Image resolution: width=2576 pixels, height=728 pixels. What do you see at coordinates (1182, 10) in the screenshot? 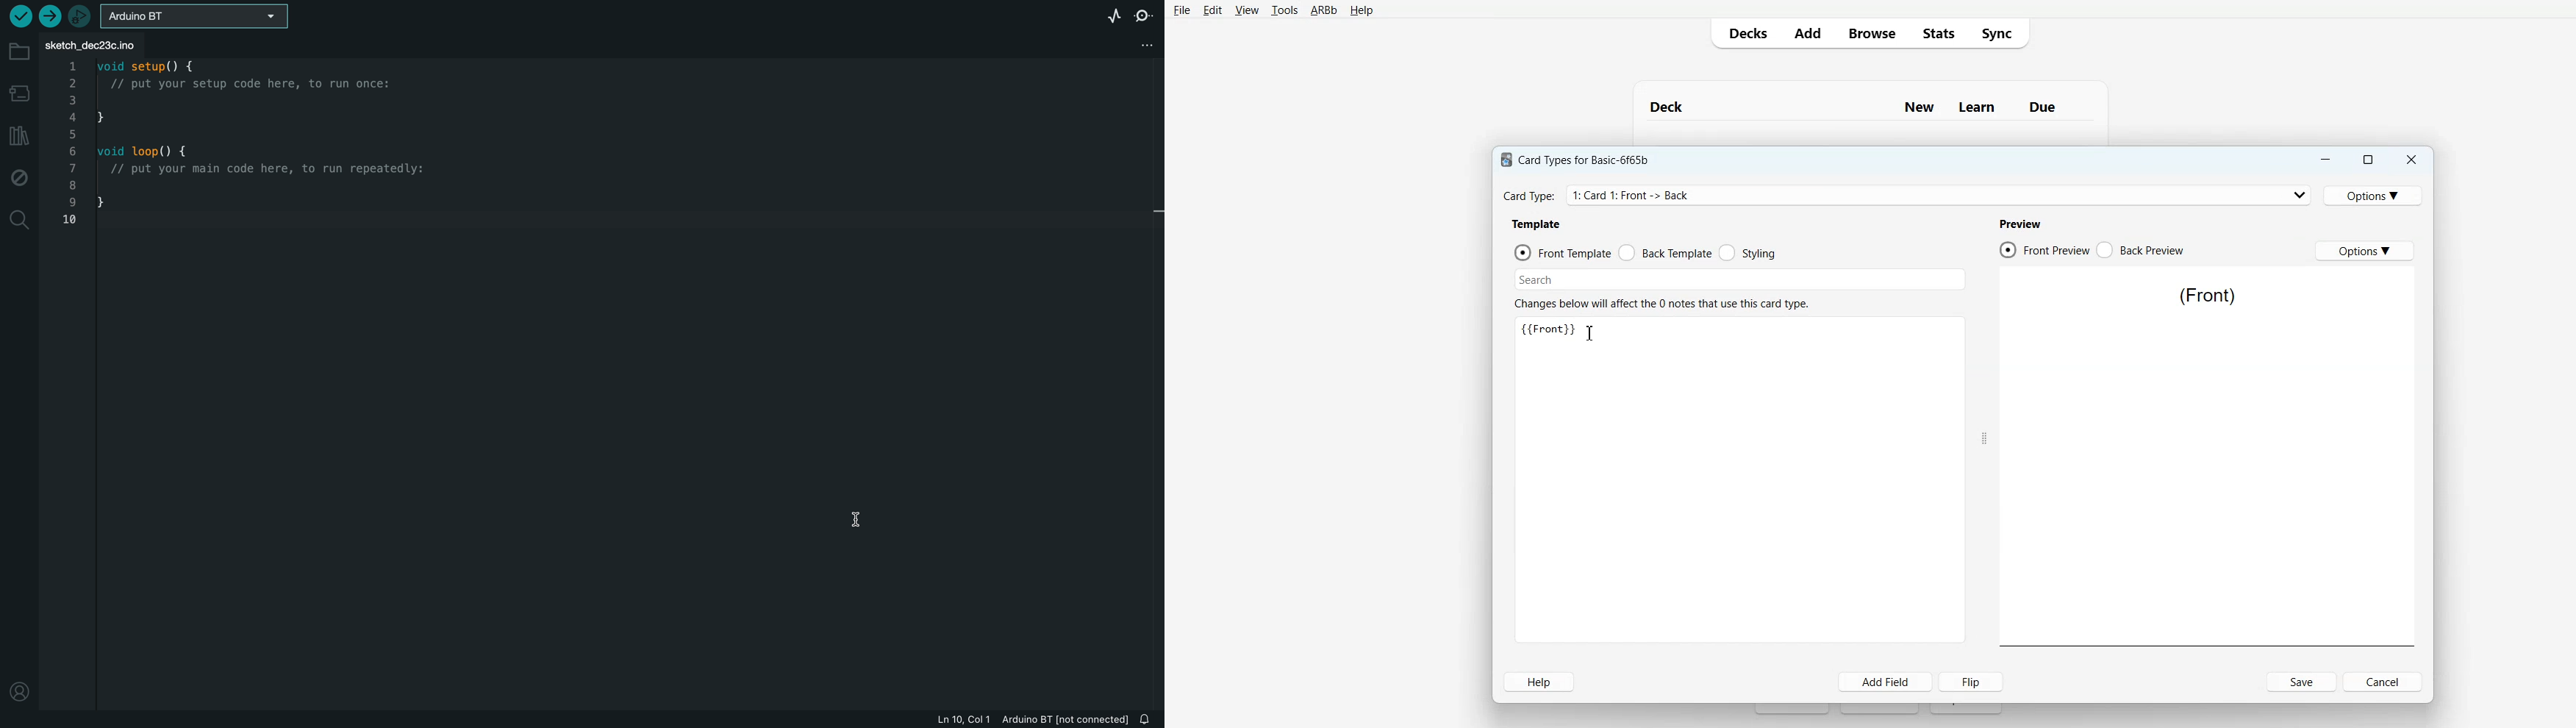
I see `File` at bounding box center [1182, 10].